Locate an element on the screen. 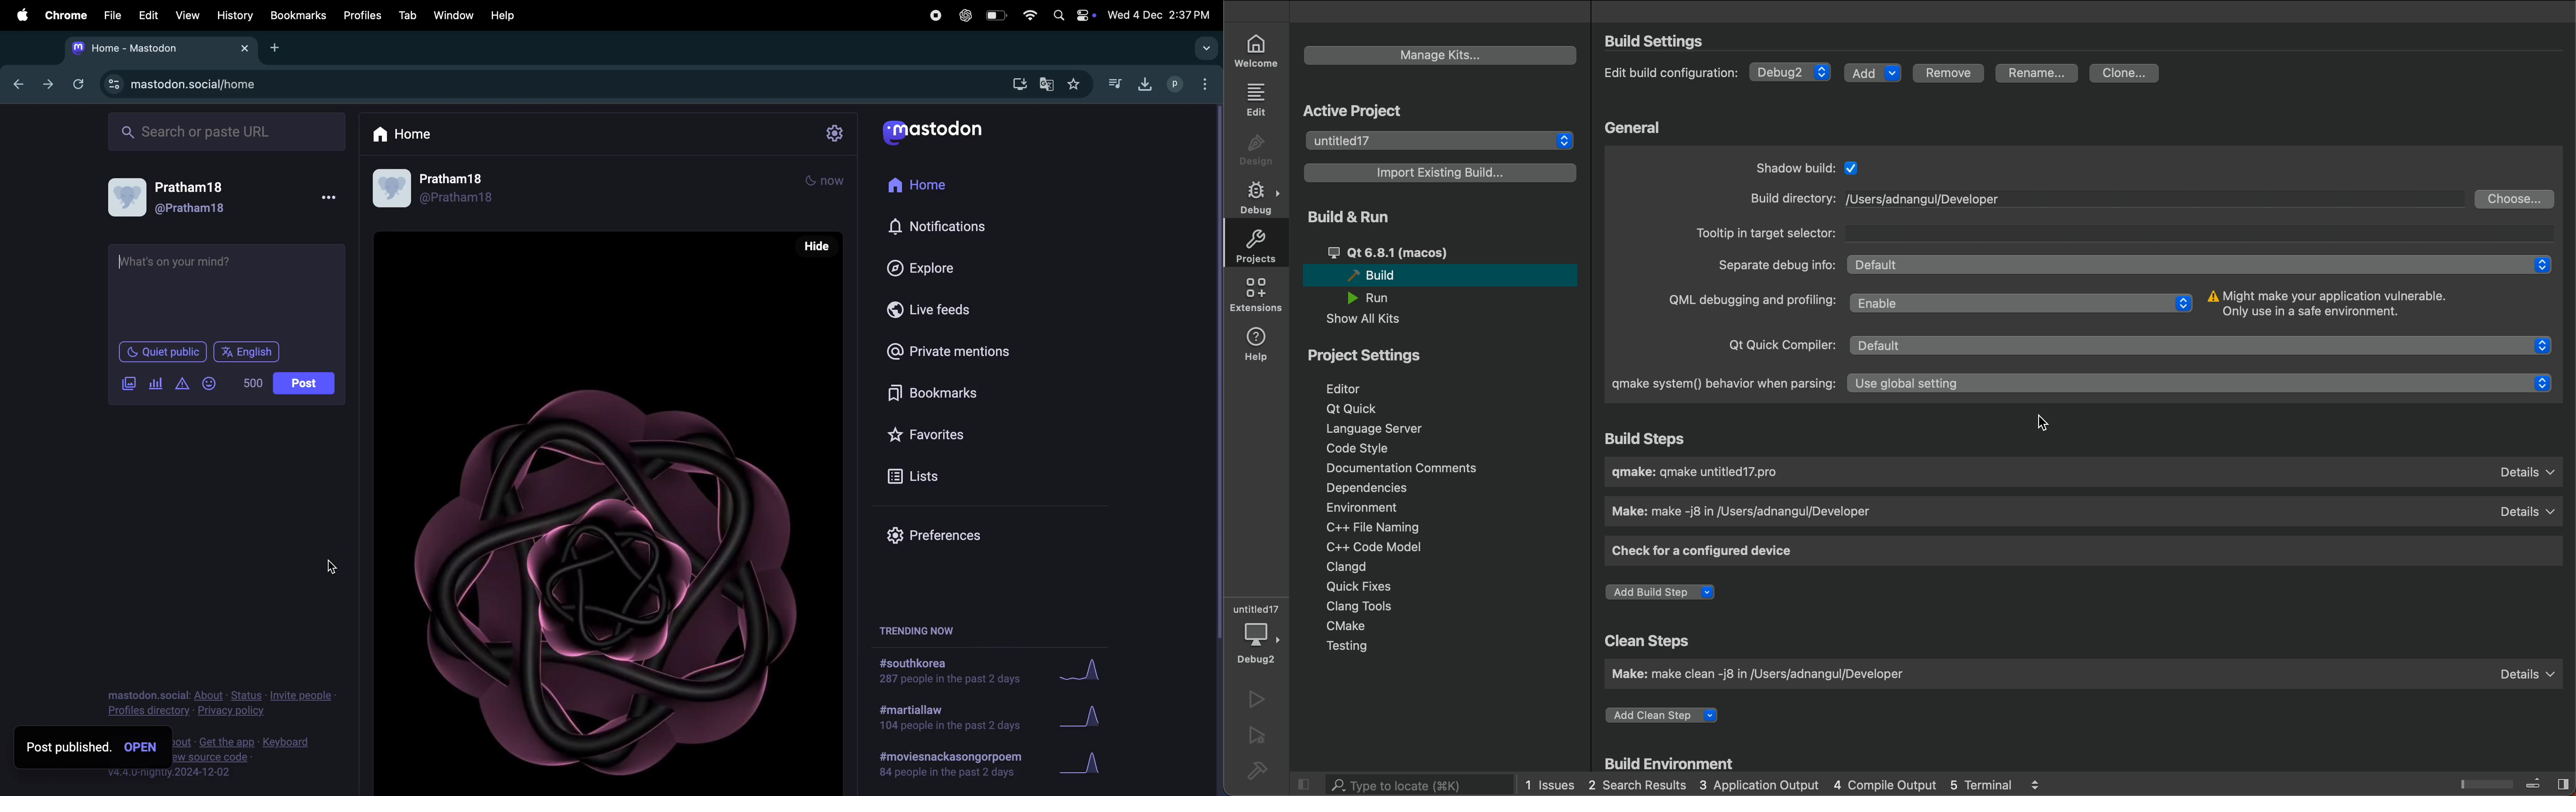 Image resolution: width=2576 pixels, height=812 pixels. home is located at coordinates (920, 186).